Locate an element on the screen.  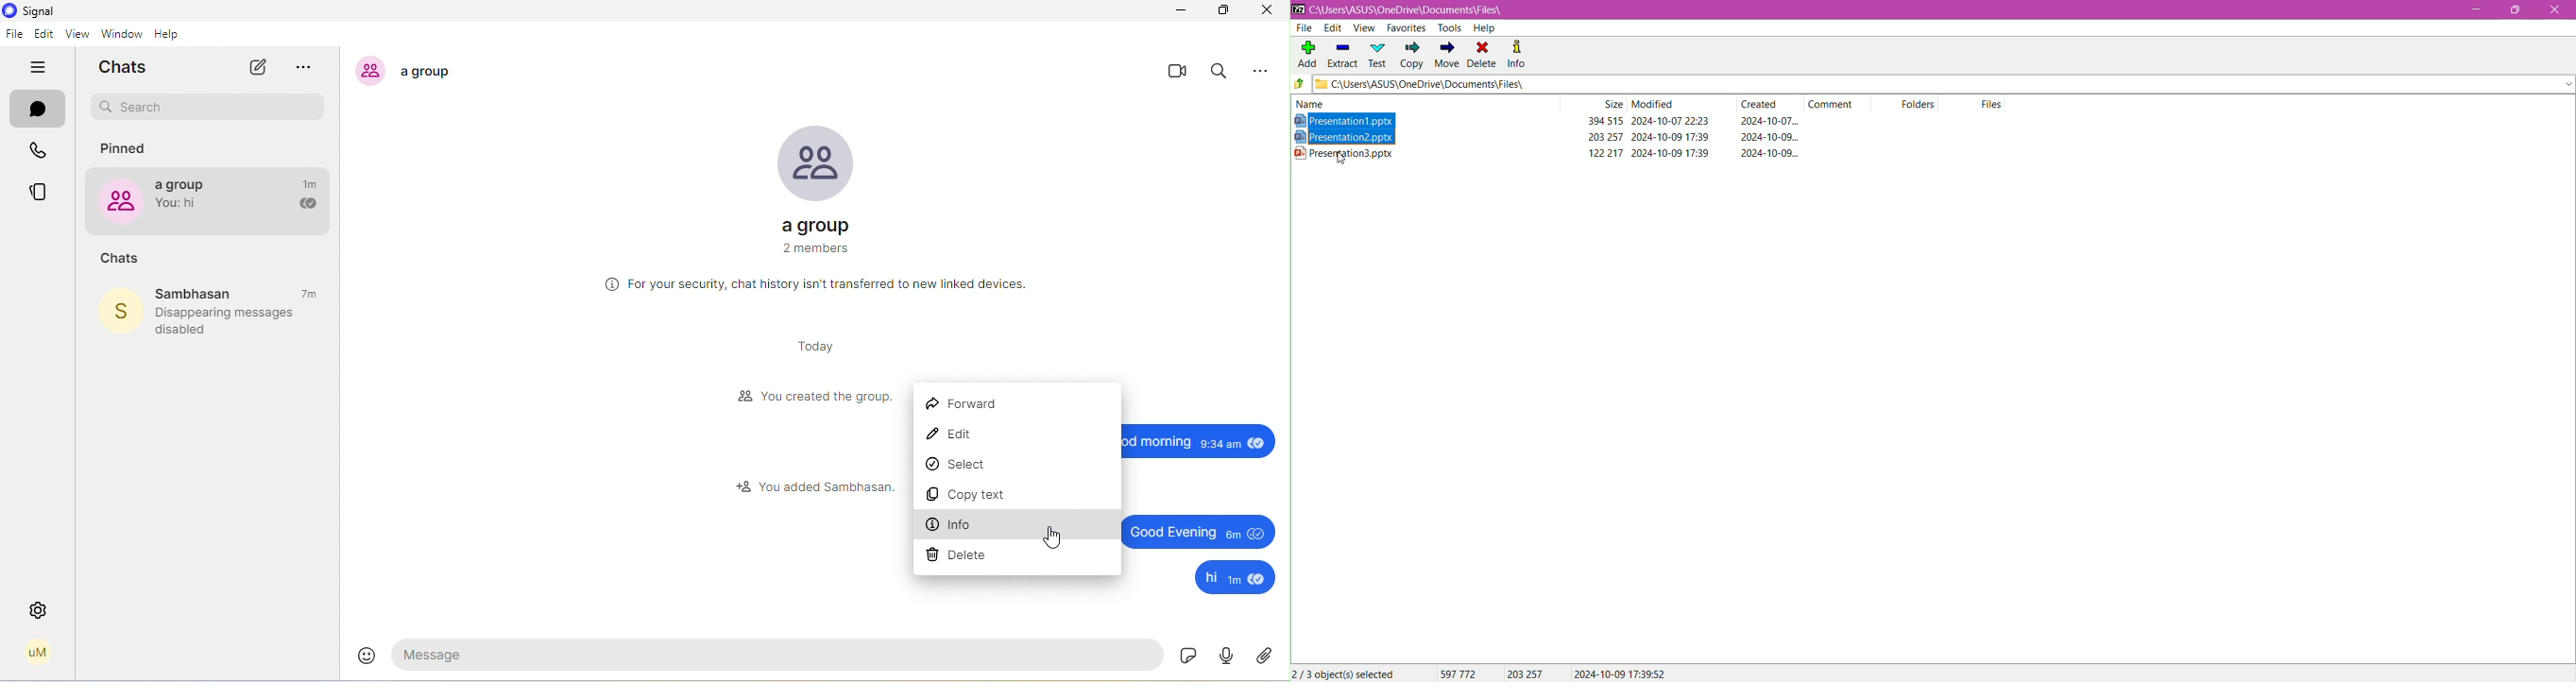
minimize is located at coordinates (1177, 11).